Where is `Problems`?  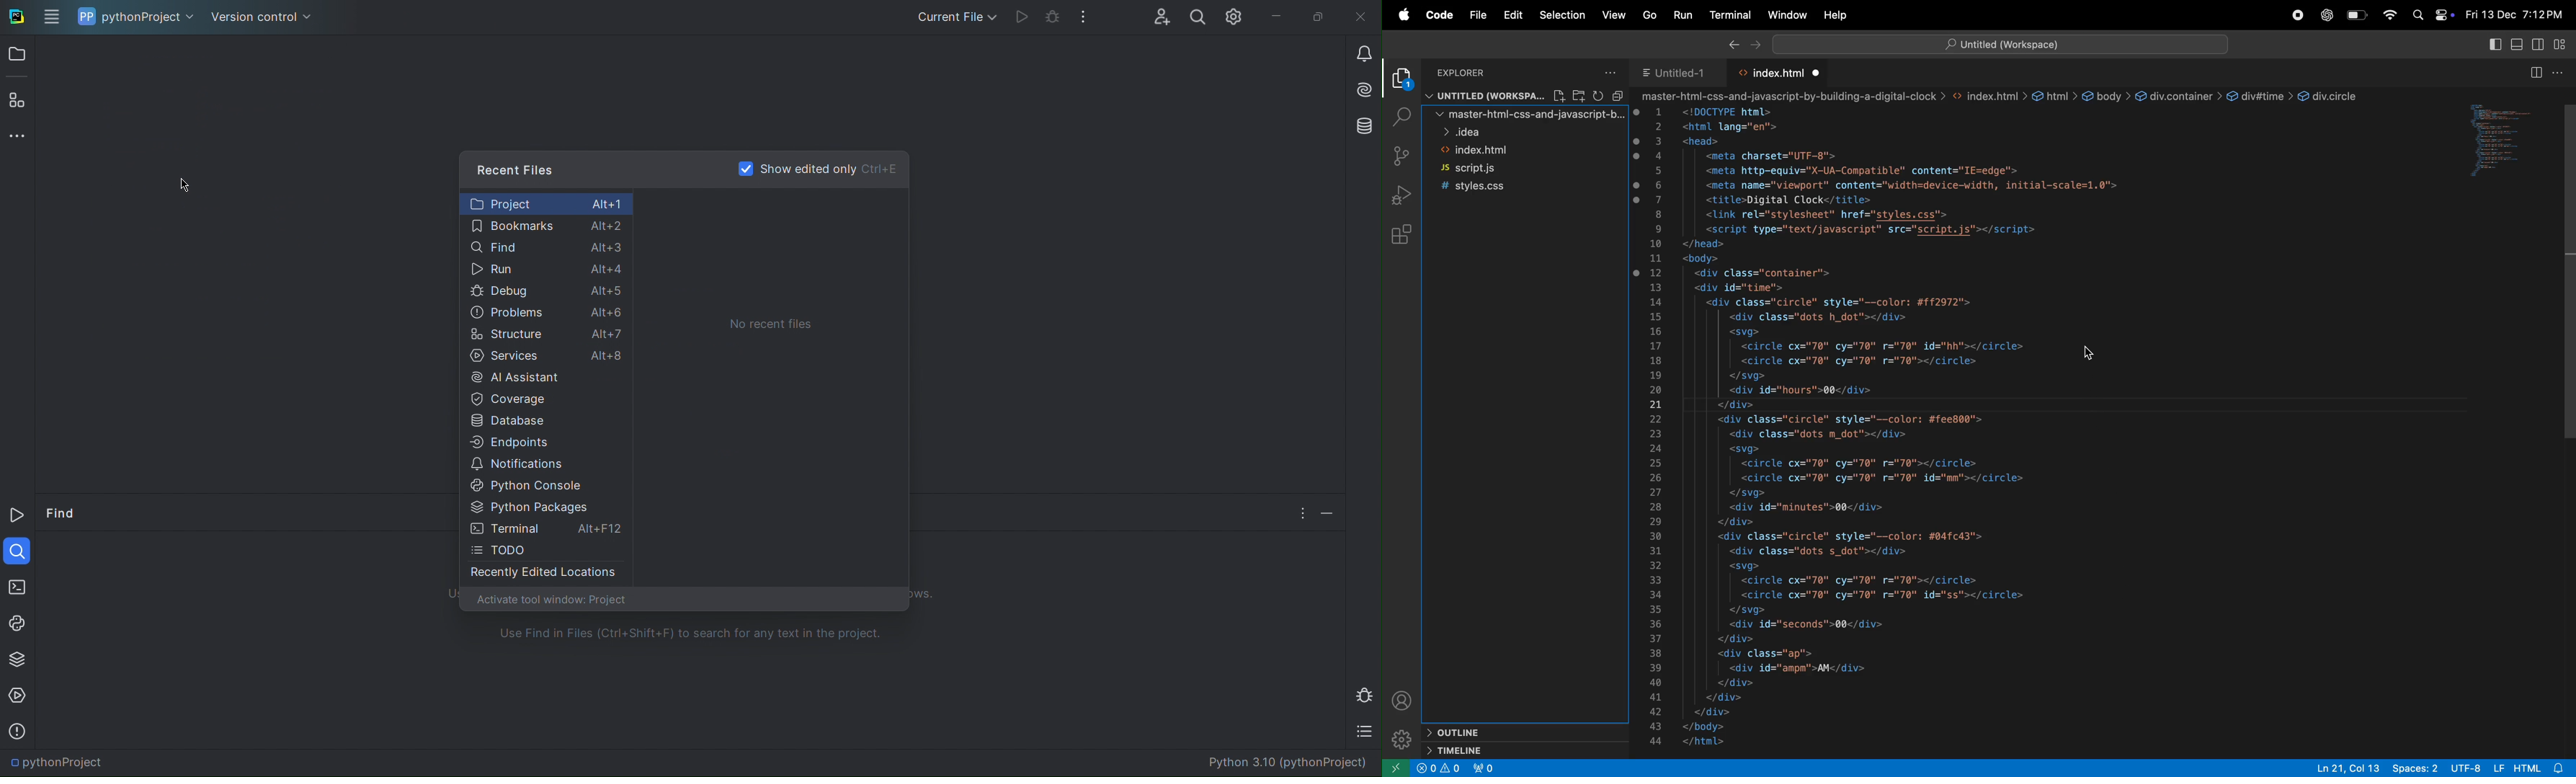 Problems is located at coordinates (545, 313).